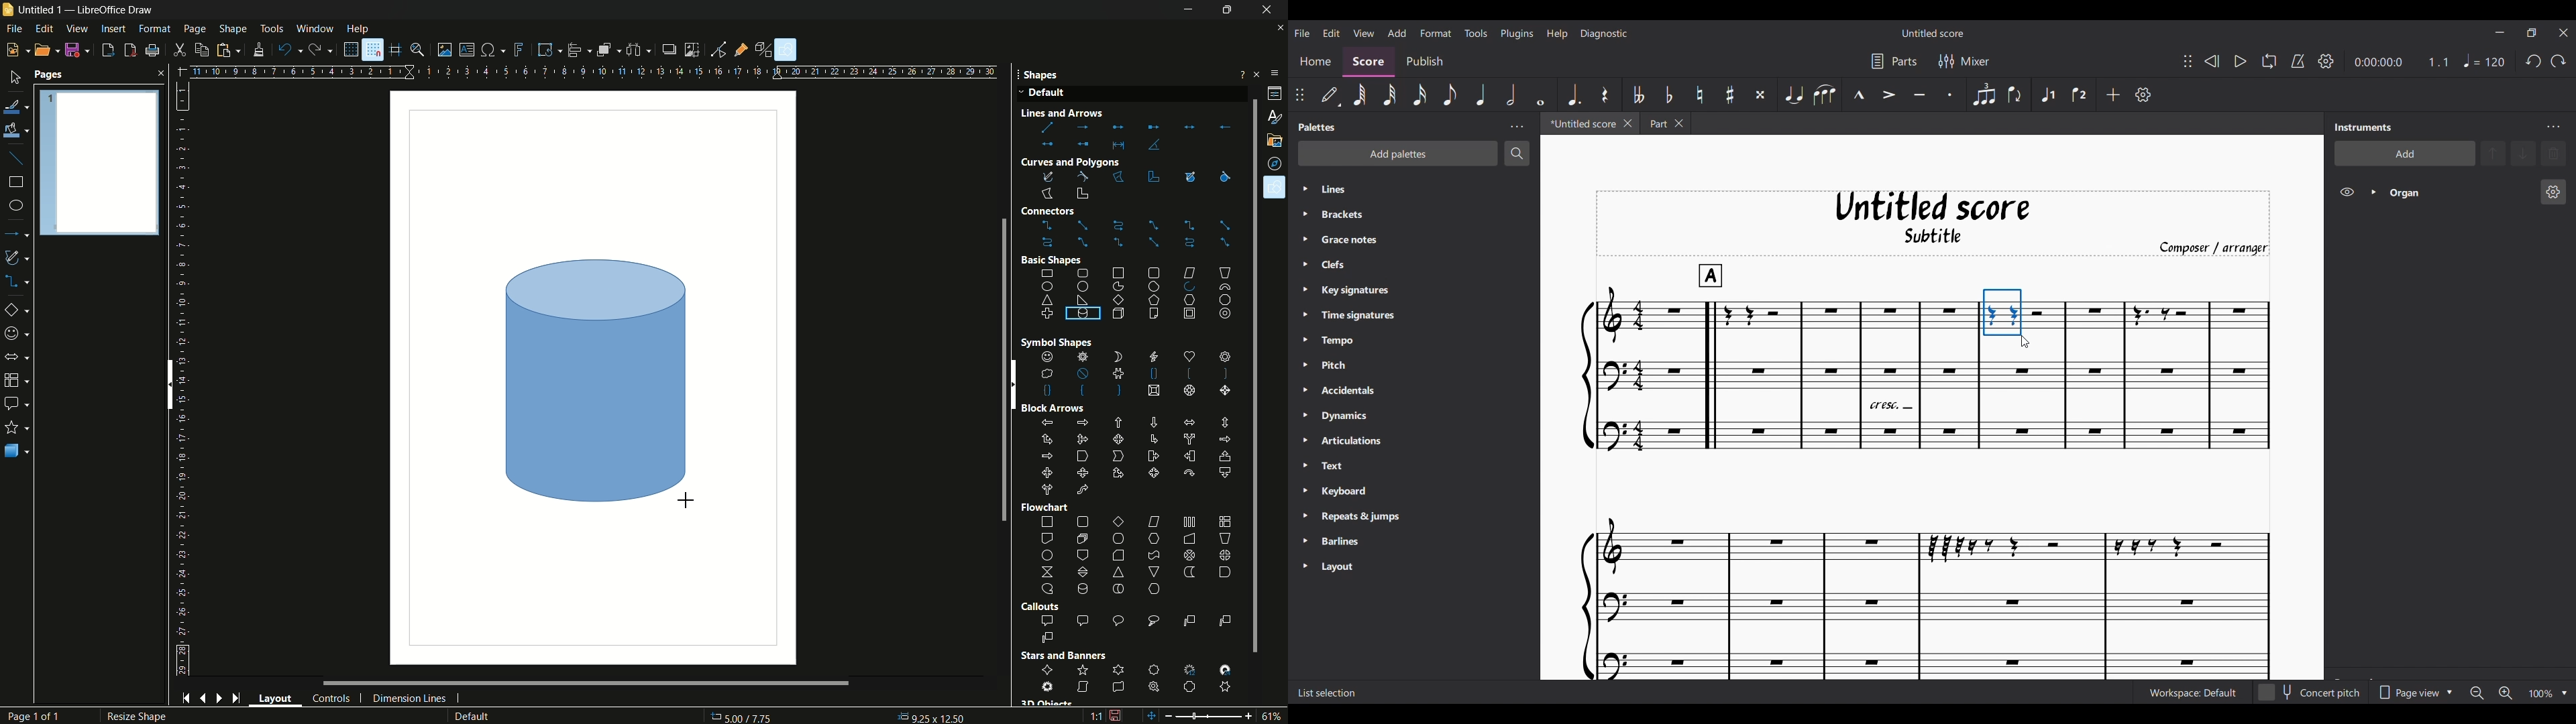 The width and height of the screenshot is (2576, 728). What do you see at coordinates (15, 77) in the screenshot?
I see `select` at bounding box center [15, 77].